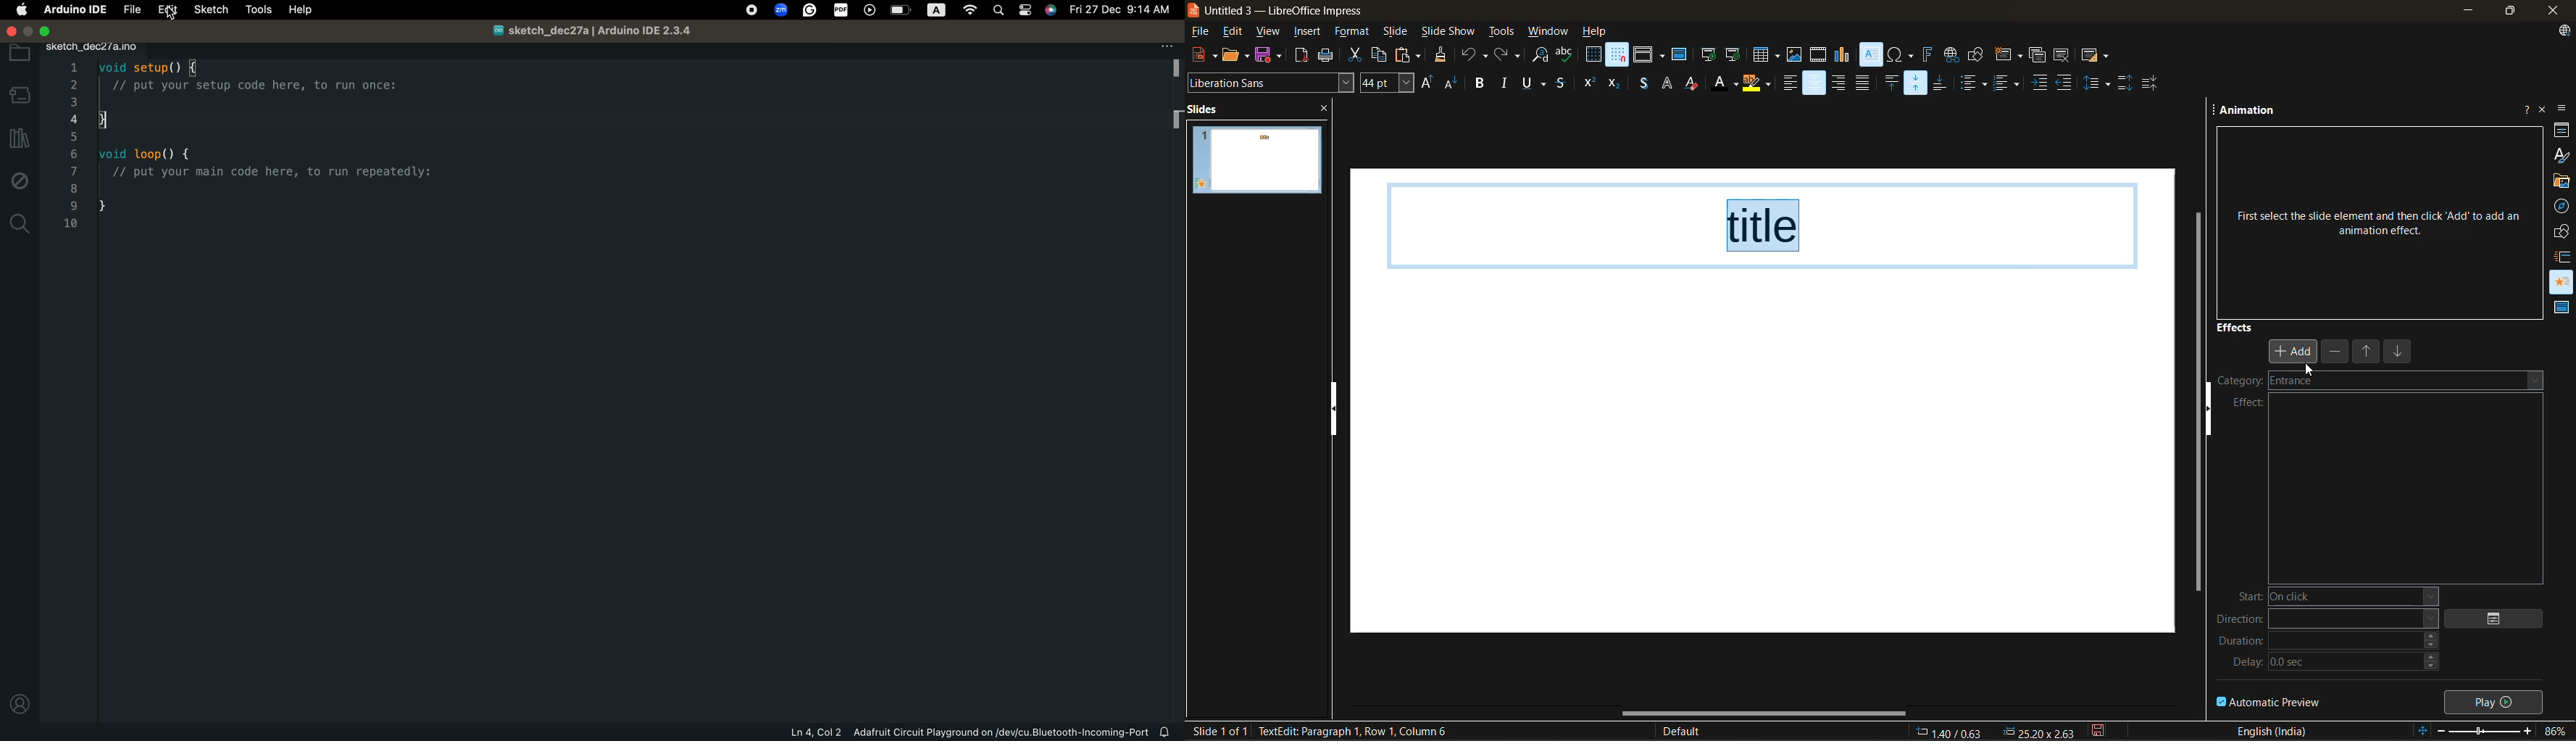 The width and height of the screenshot is (2576, 756). I want to click on underline, so click(1537, 84).